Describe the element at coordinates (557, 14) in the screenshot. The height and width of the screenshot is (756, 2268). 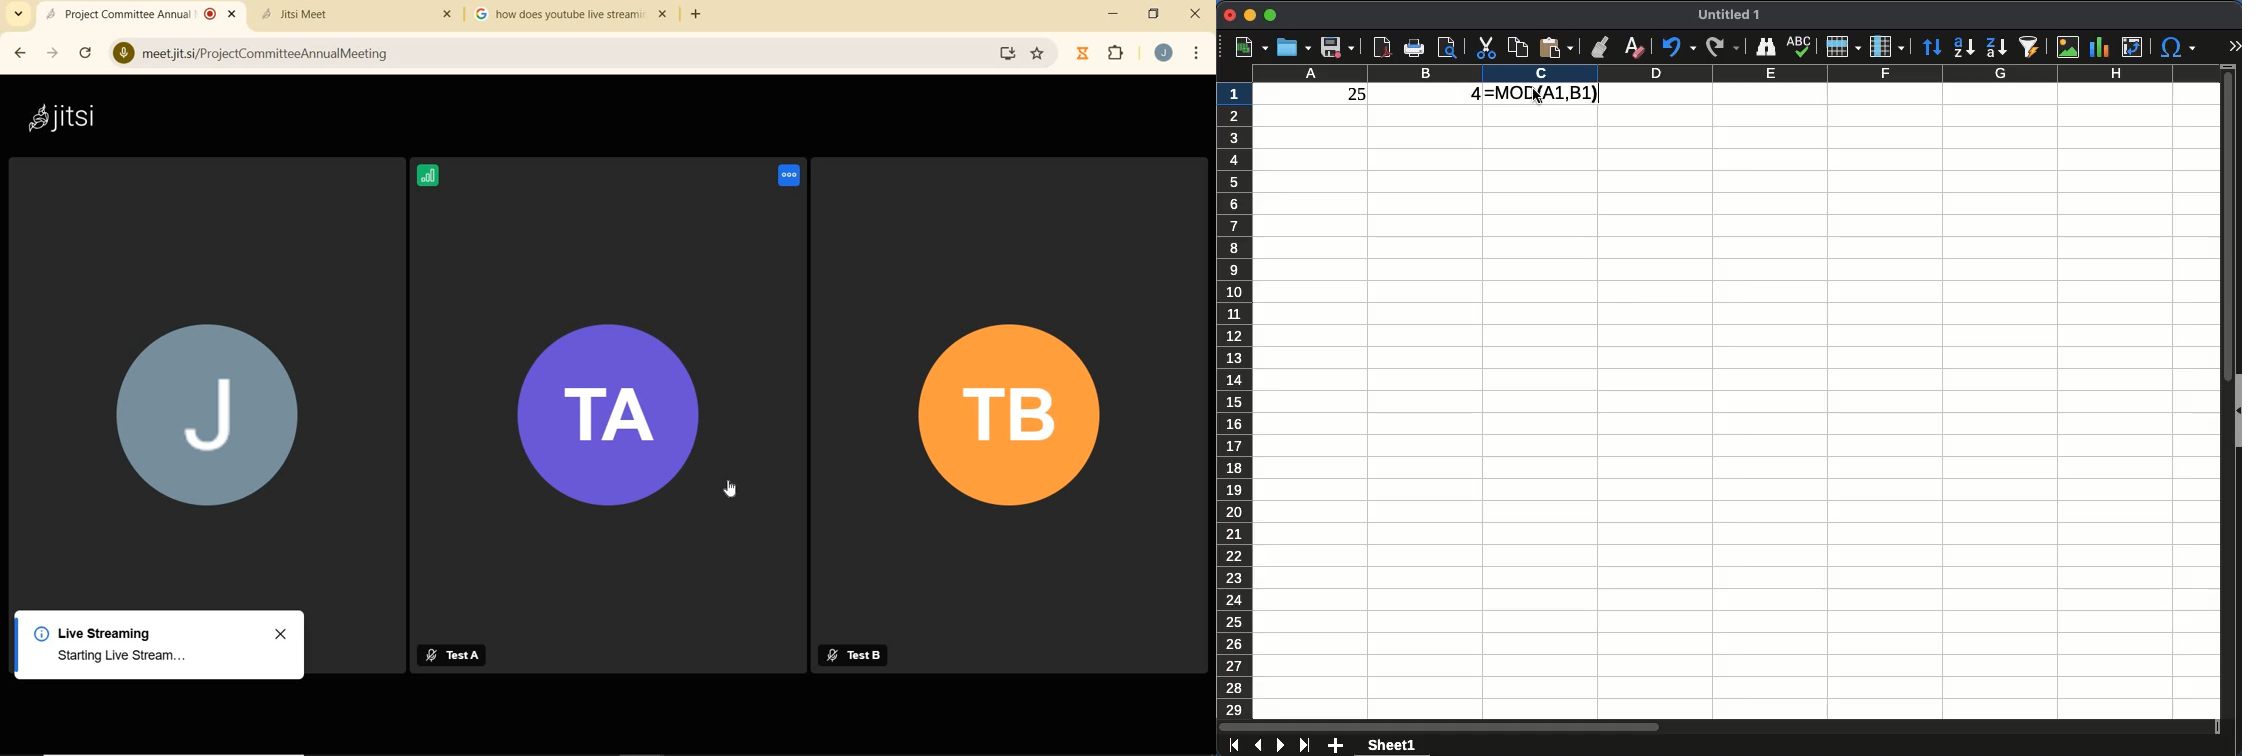
I see `tab` at that location.